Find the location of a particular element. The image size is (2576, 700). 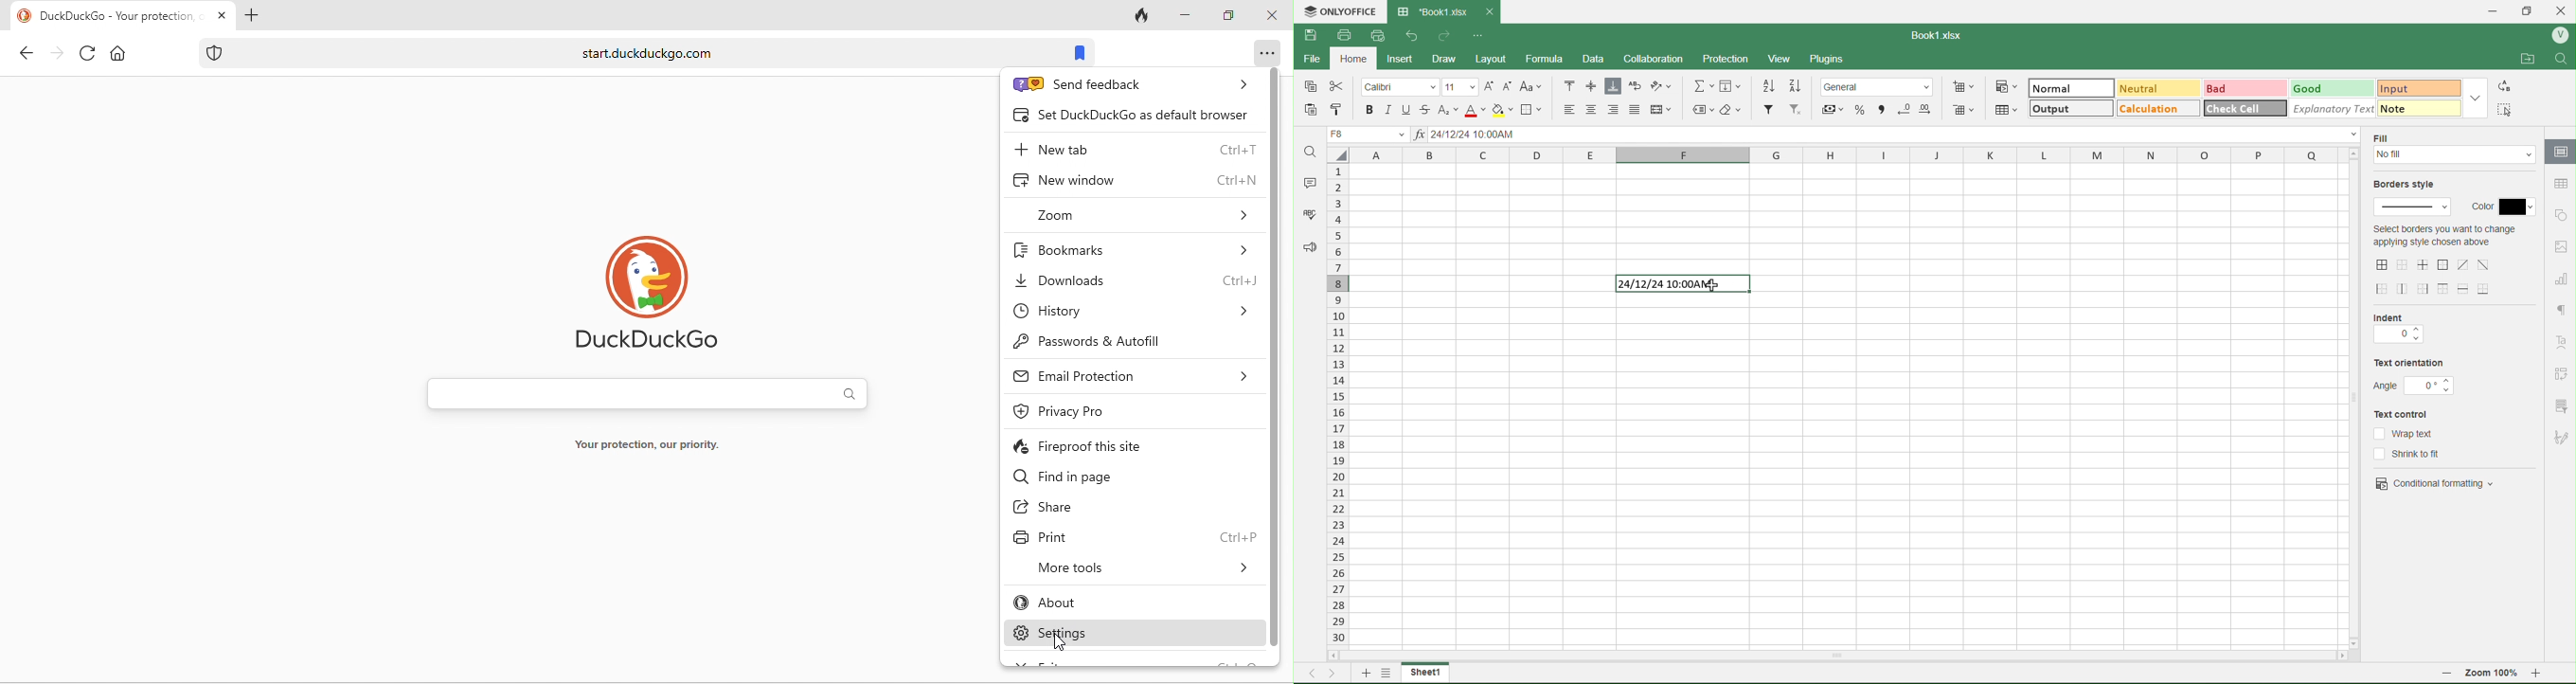

Comma Style is located at coordinates (1882, 108).